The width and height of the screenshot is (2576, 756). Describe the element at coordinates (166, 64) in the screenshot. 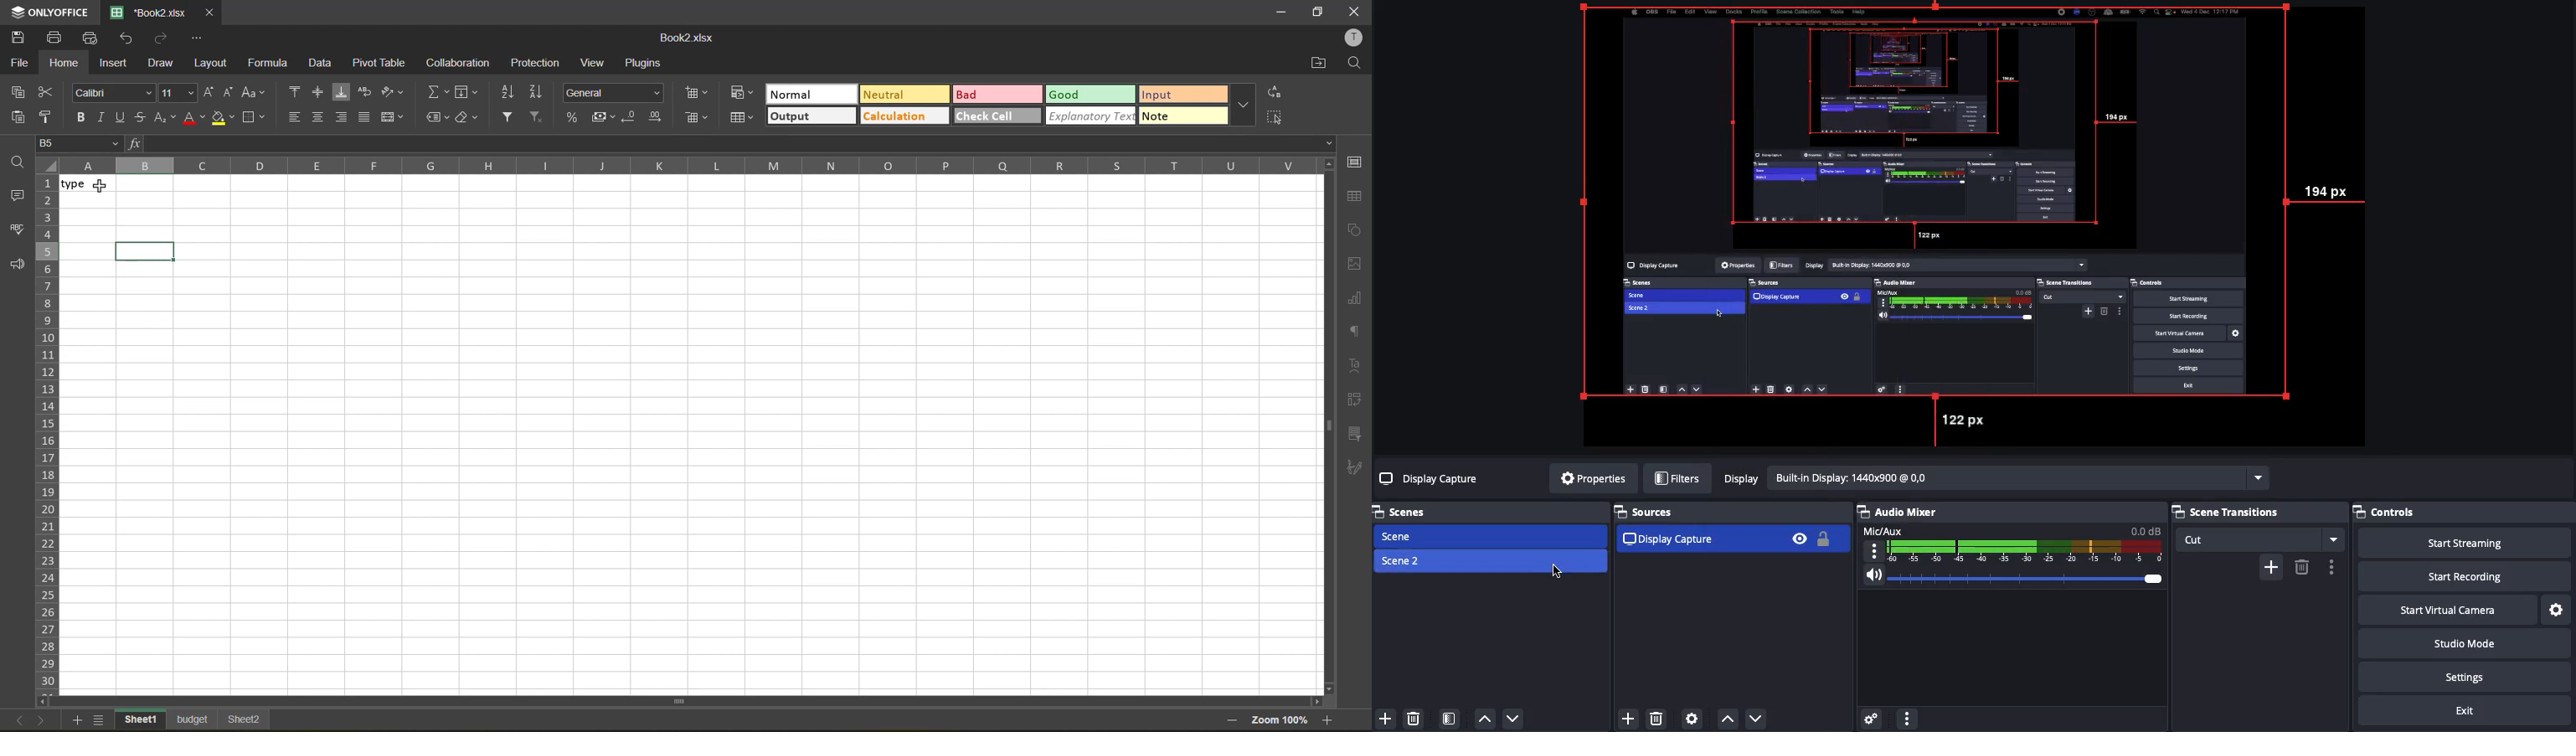

I see `draw` at that location.